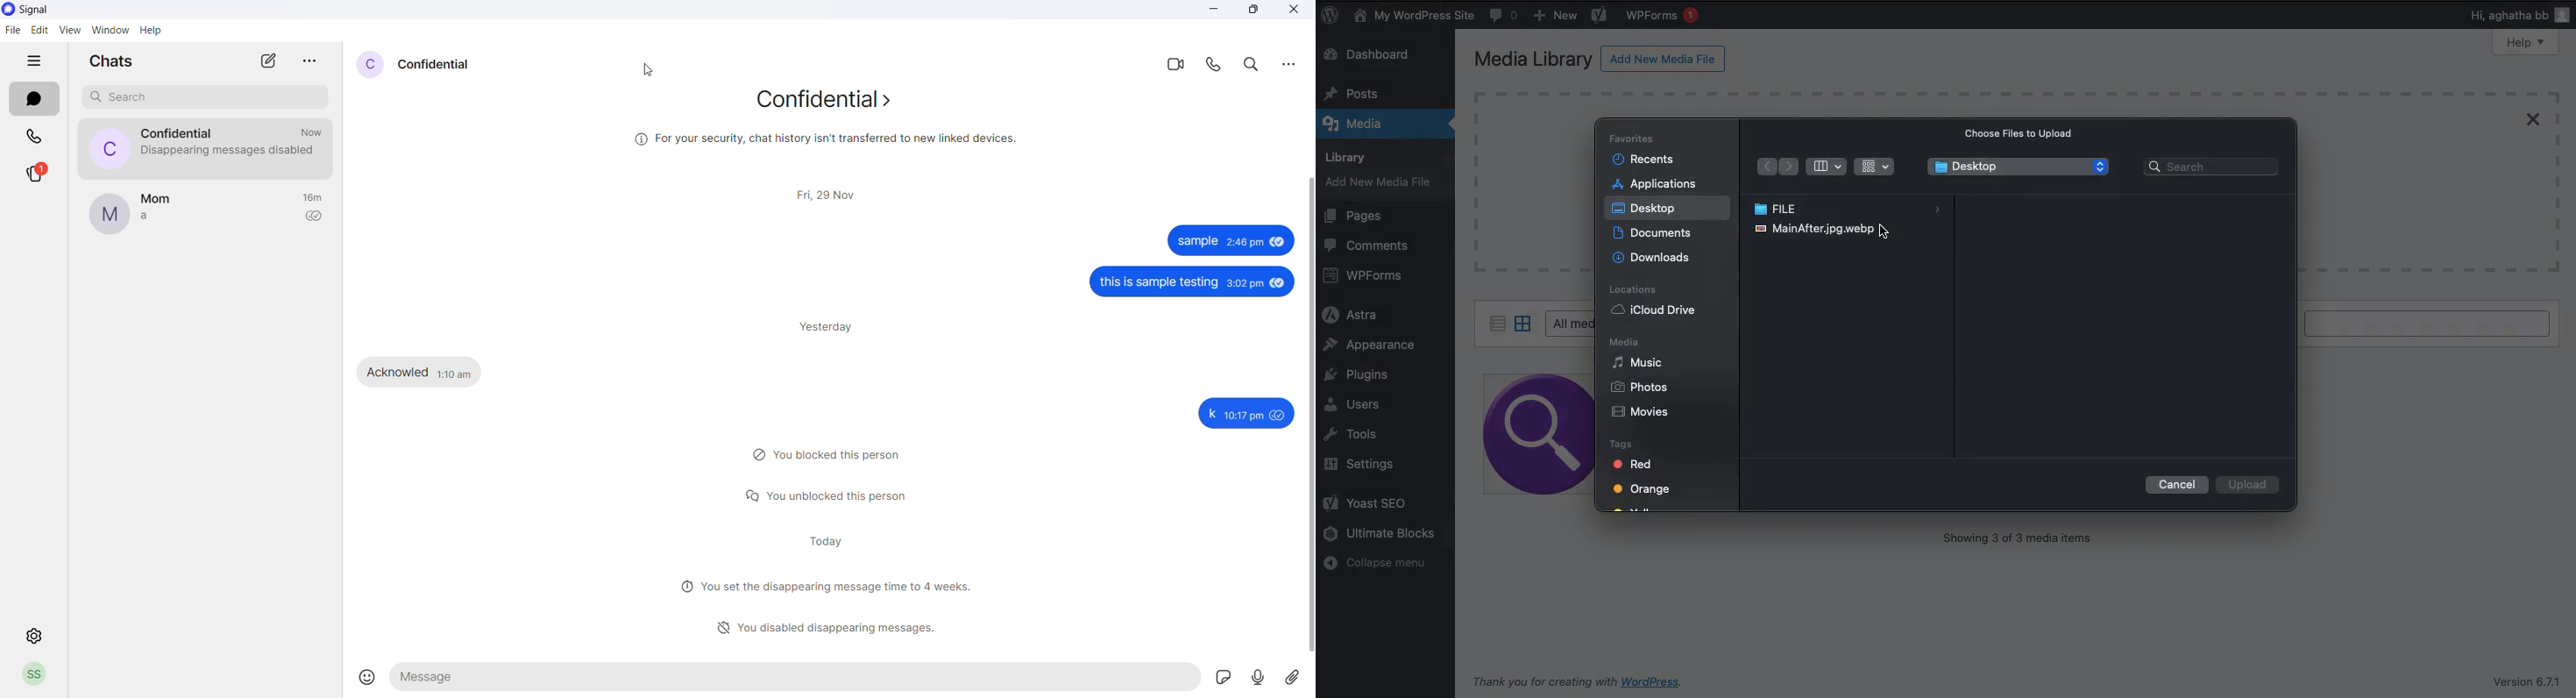 The image size is (2576, 700). I want to click on hide tabs, so click(32, 64).